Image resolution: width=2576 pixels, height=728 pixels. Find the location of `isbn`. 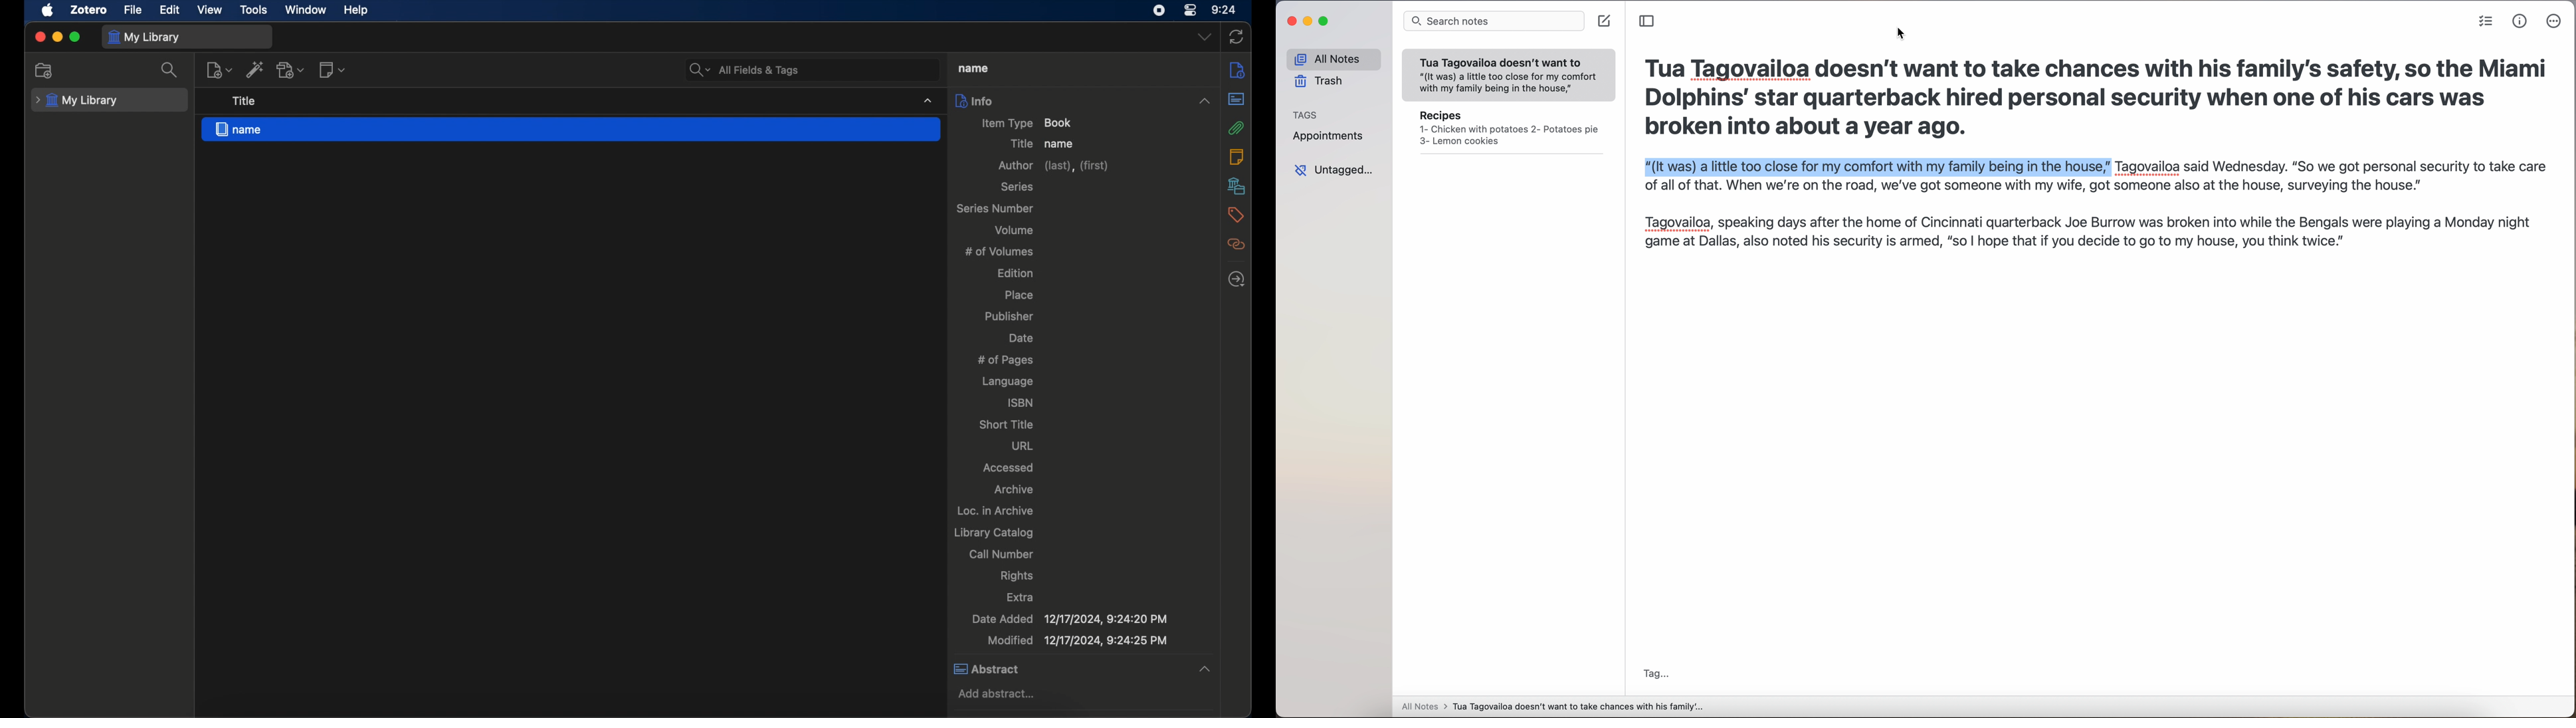

isbn is located at coordinates (1020, 404).